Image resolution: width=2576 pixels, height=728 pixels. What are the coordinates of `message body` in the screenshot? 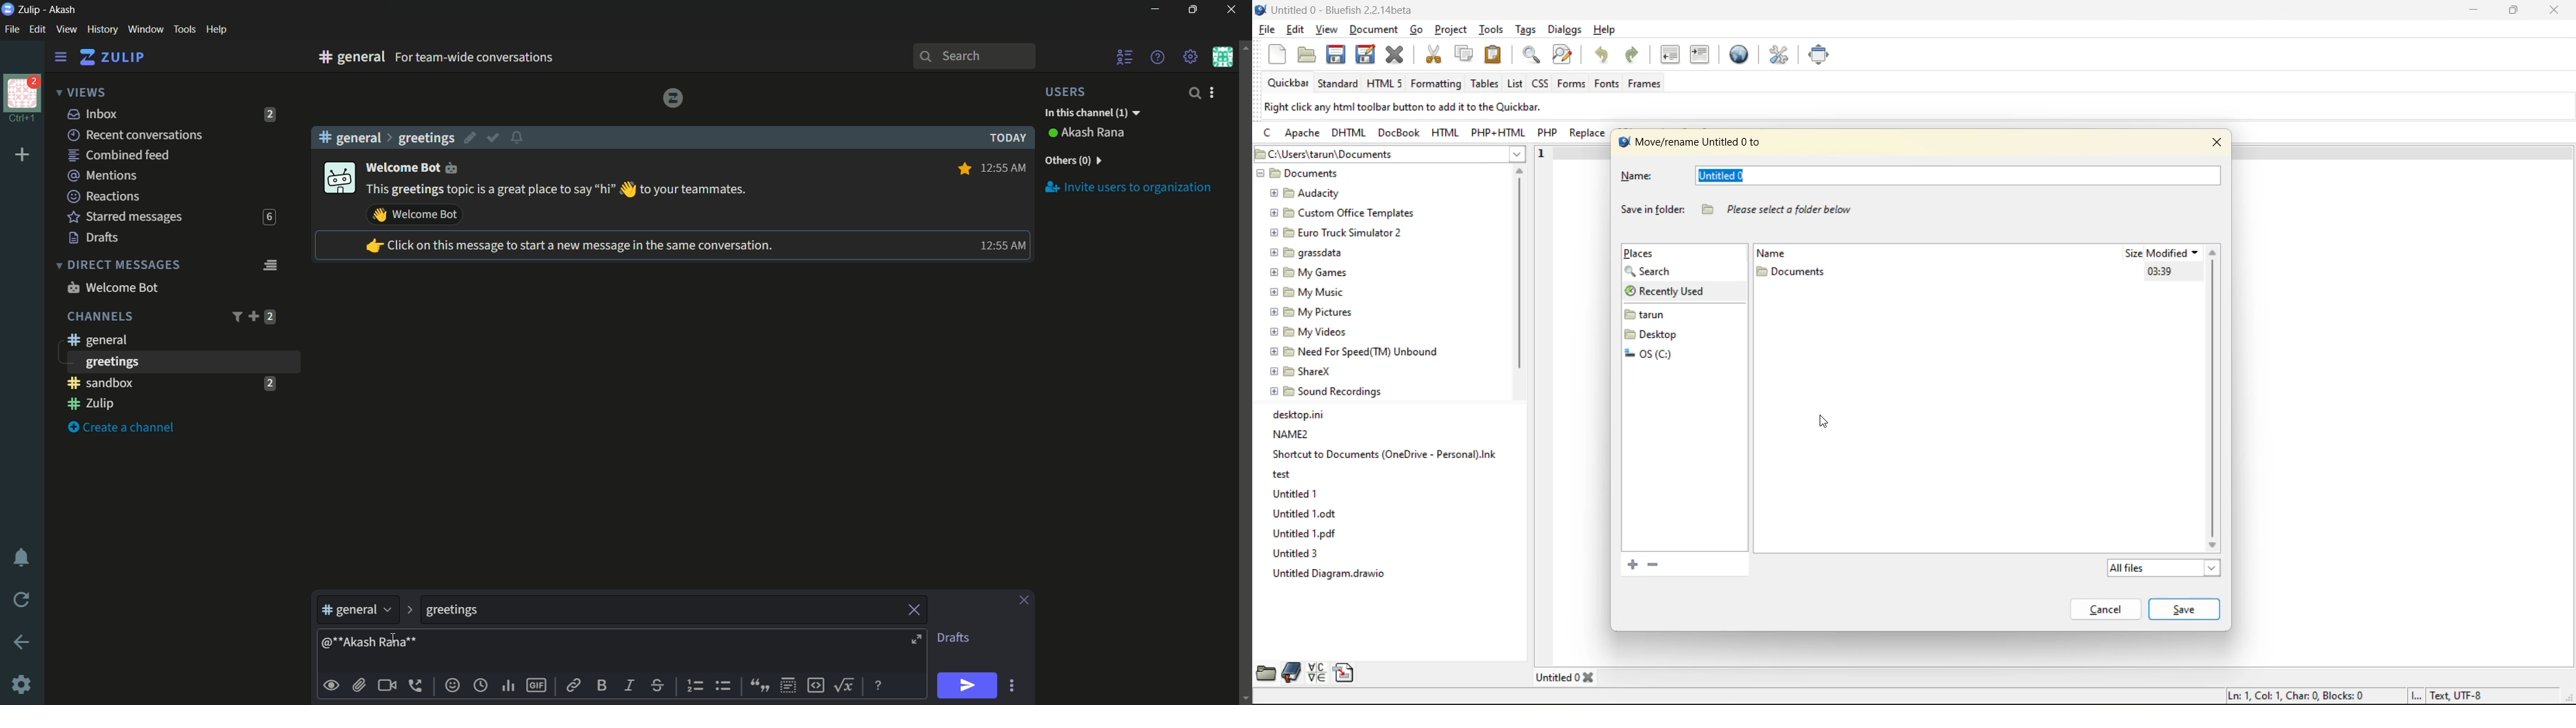 It's located at (663, 652).